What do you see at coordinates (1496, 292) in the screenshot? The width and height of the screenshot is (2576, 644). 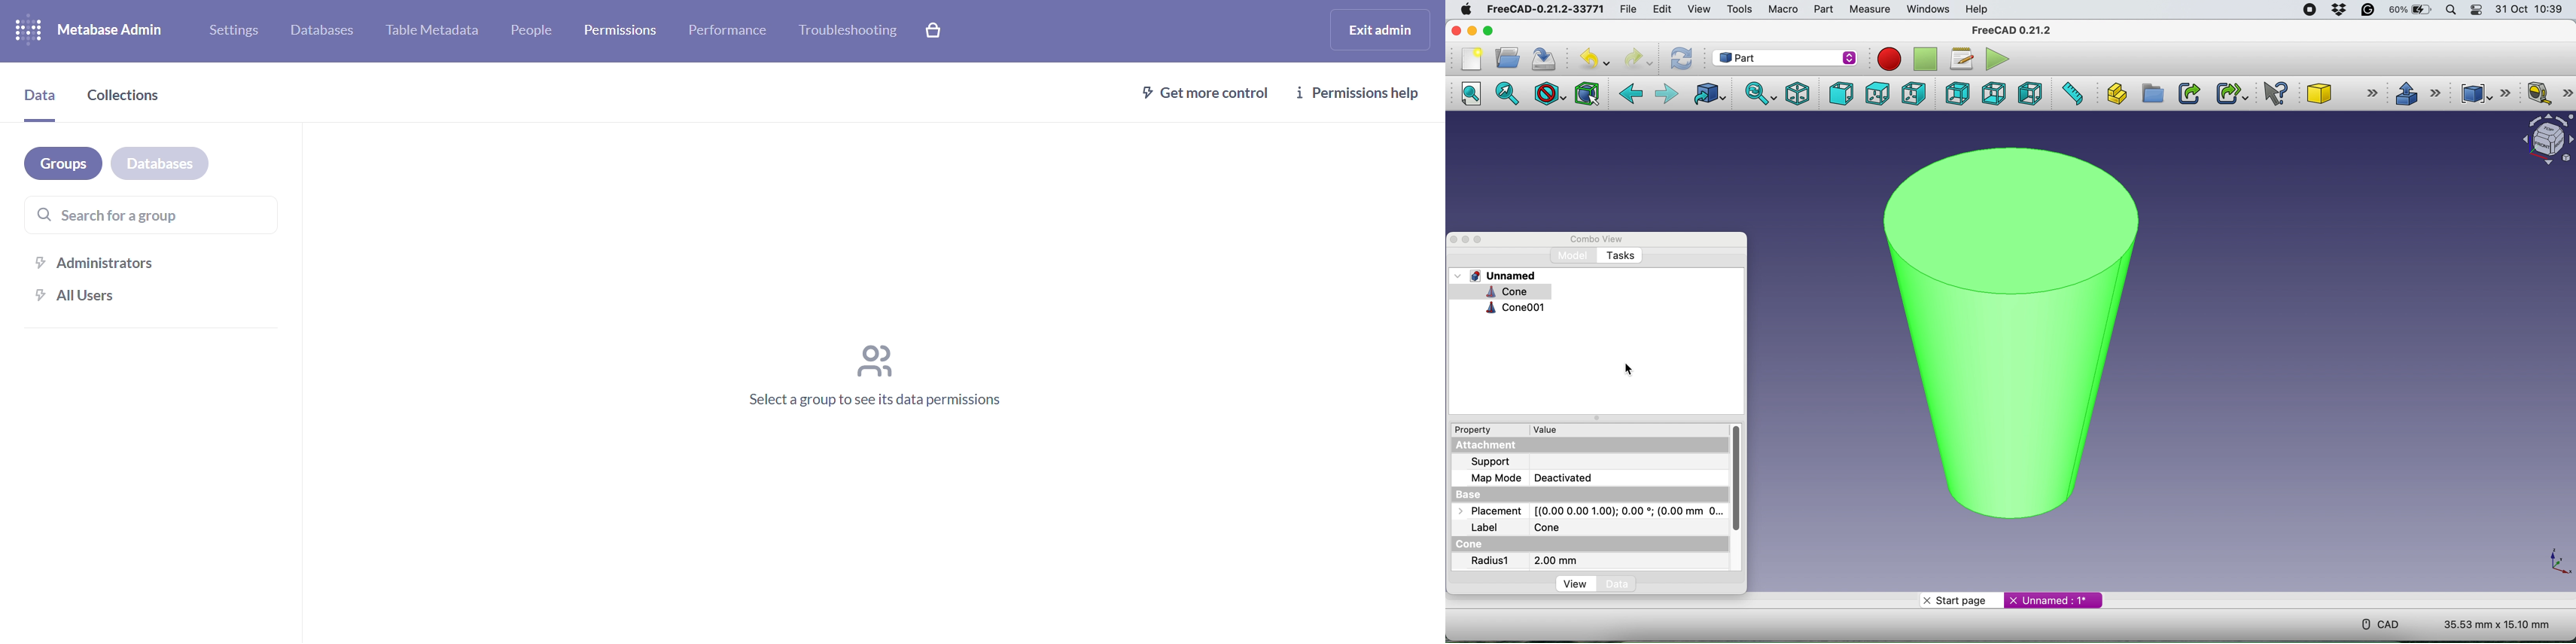 I see `cone` at bounding box center [1496, 292].